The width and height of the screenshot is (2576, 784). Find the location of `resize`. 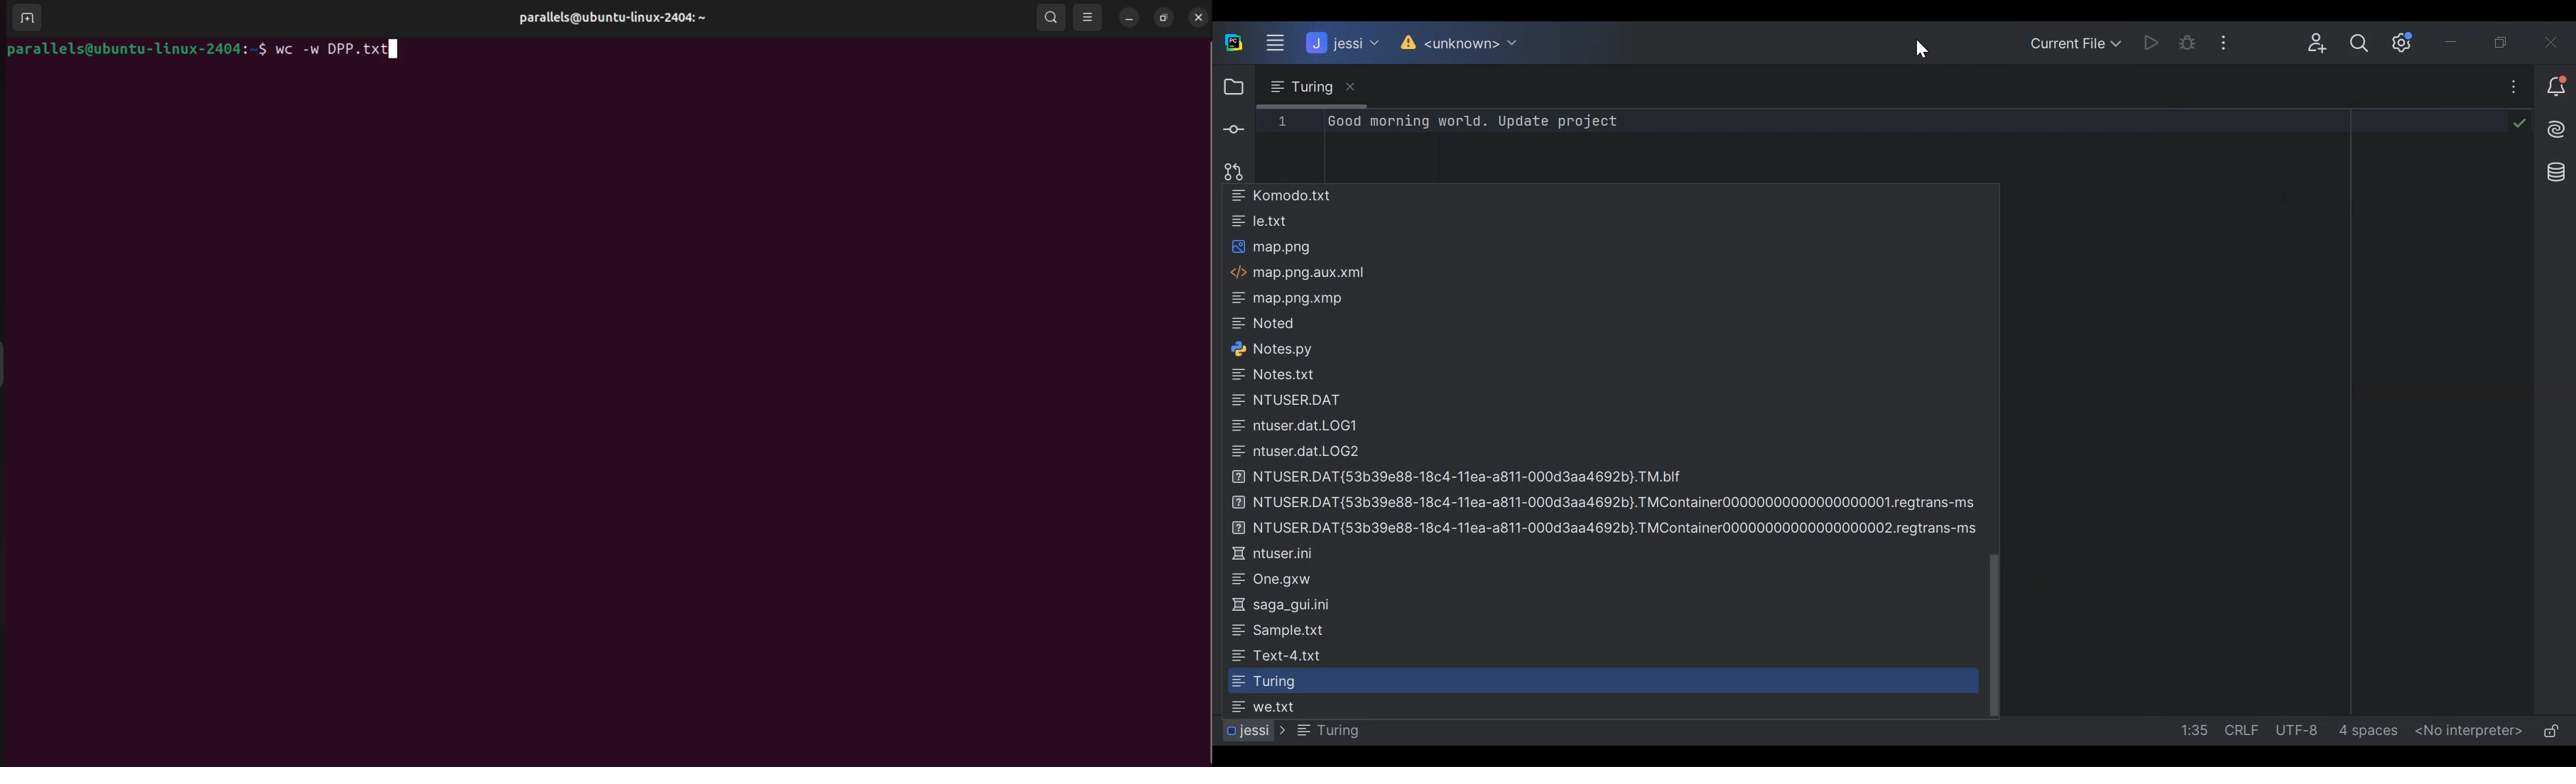

resize is located at coordinates (1166, 16).